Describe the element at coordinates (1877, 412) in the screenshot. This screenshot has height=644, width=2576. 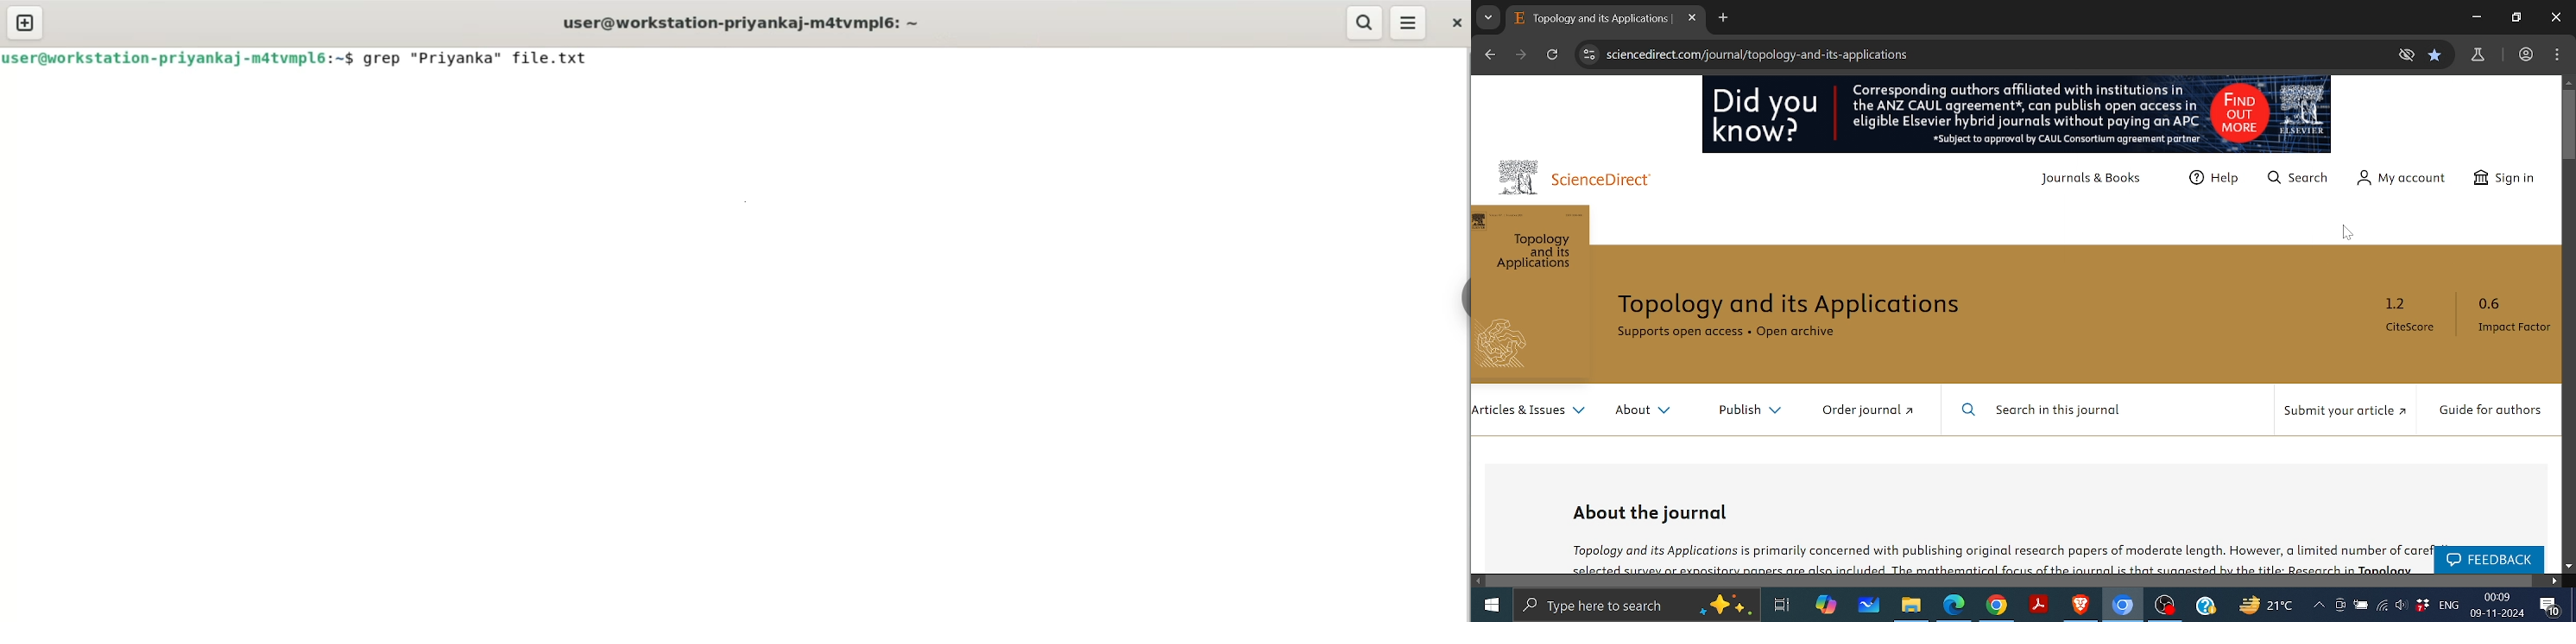
I see `order journal` at that location.